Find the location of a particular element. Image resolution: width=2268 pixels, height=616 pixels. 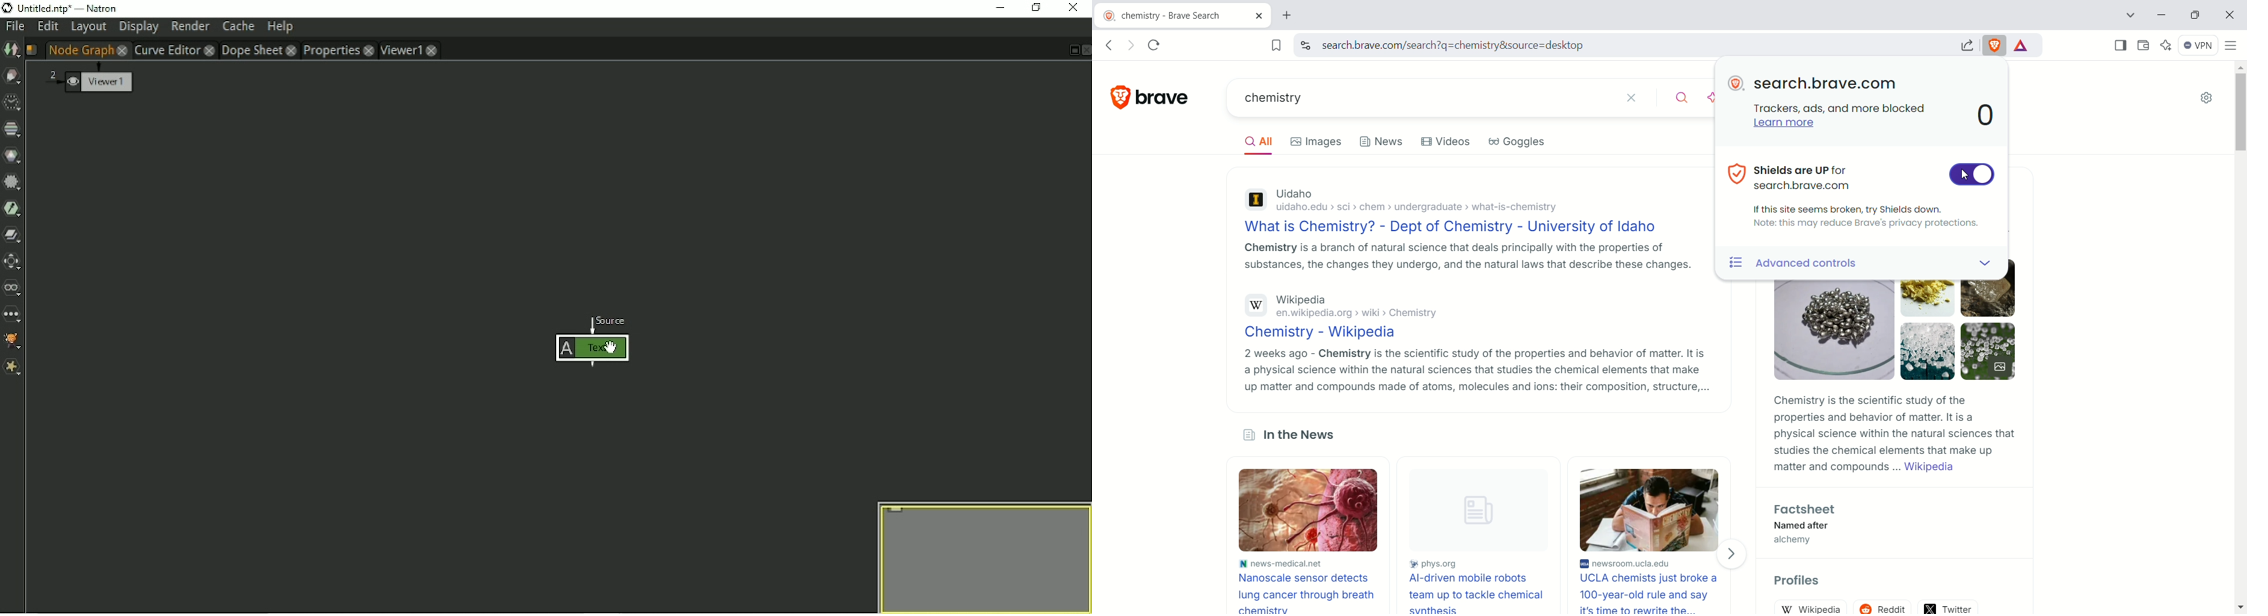

pointer cursor is located at coordinates (1964, 176).